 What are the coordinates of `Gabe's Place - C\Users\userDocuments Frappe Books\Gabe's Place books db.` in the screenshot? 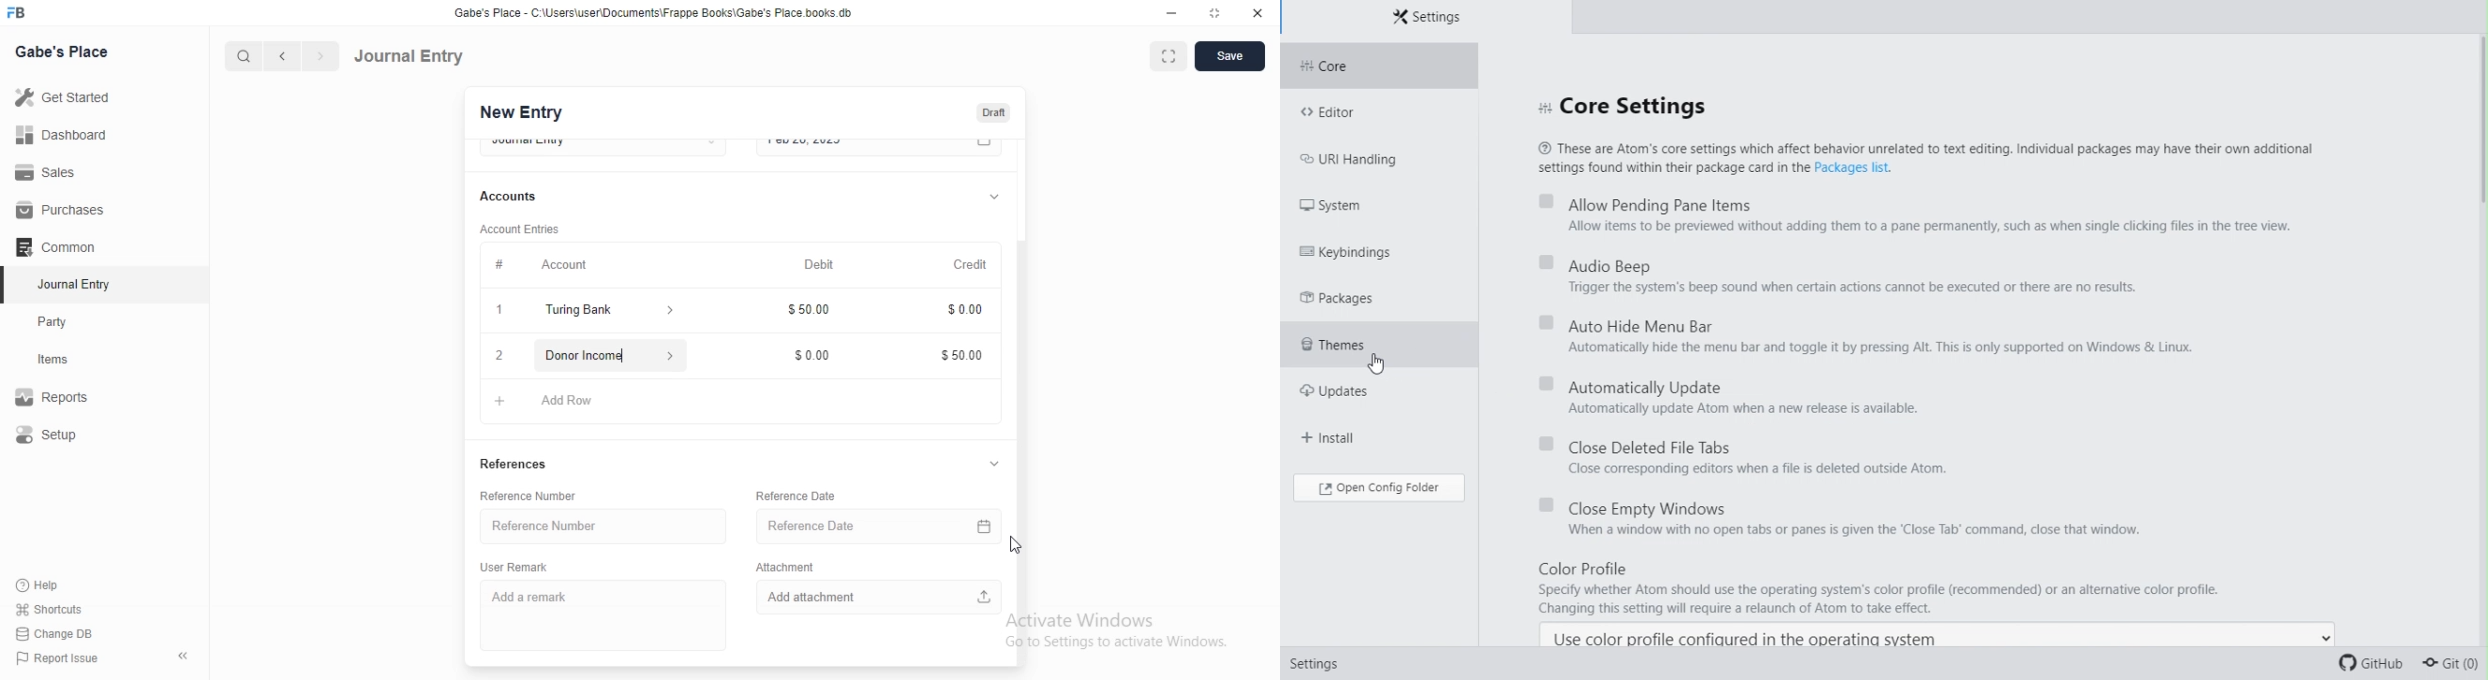 It's located at (654, 13).